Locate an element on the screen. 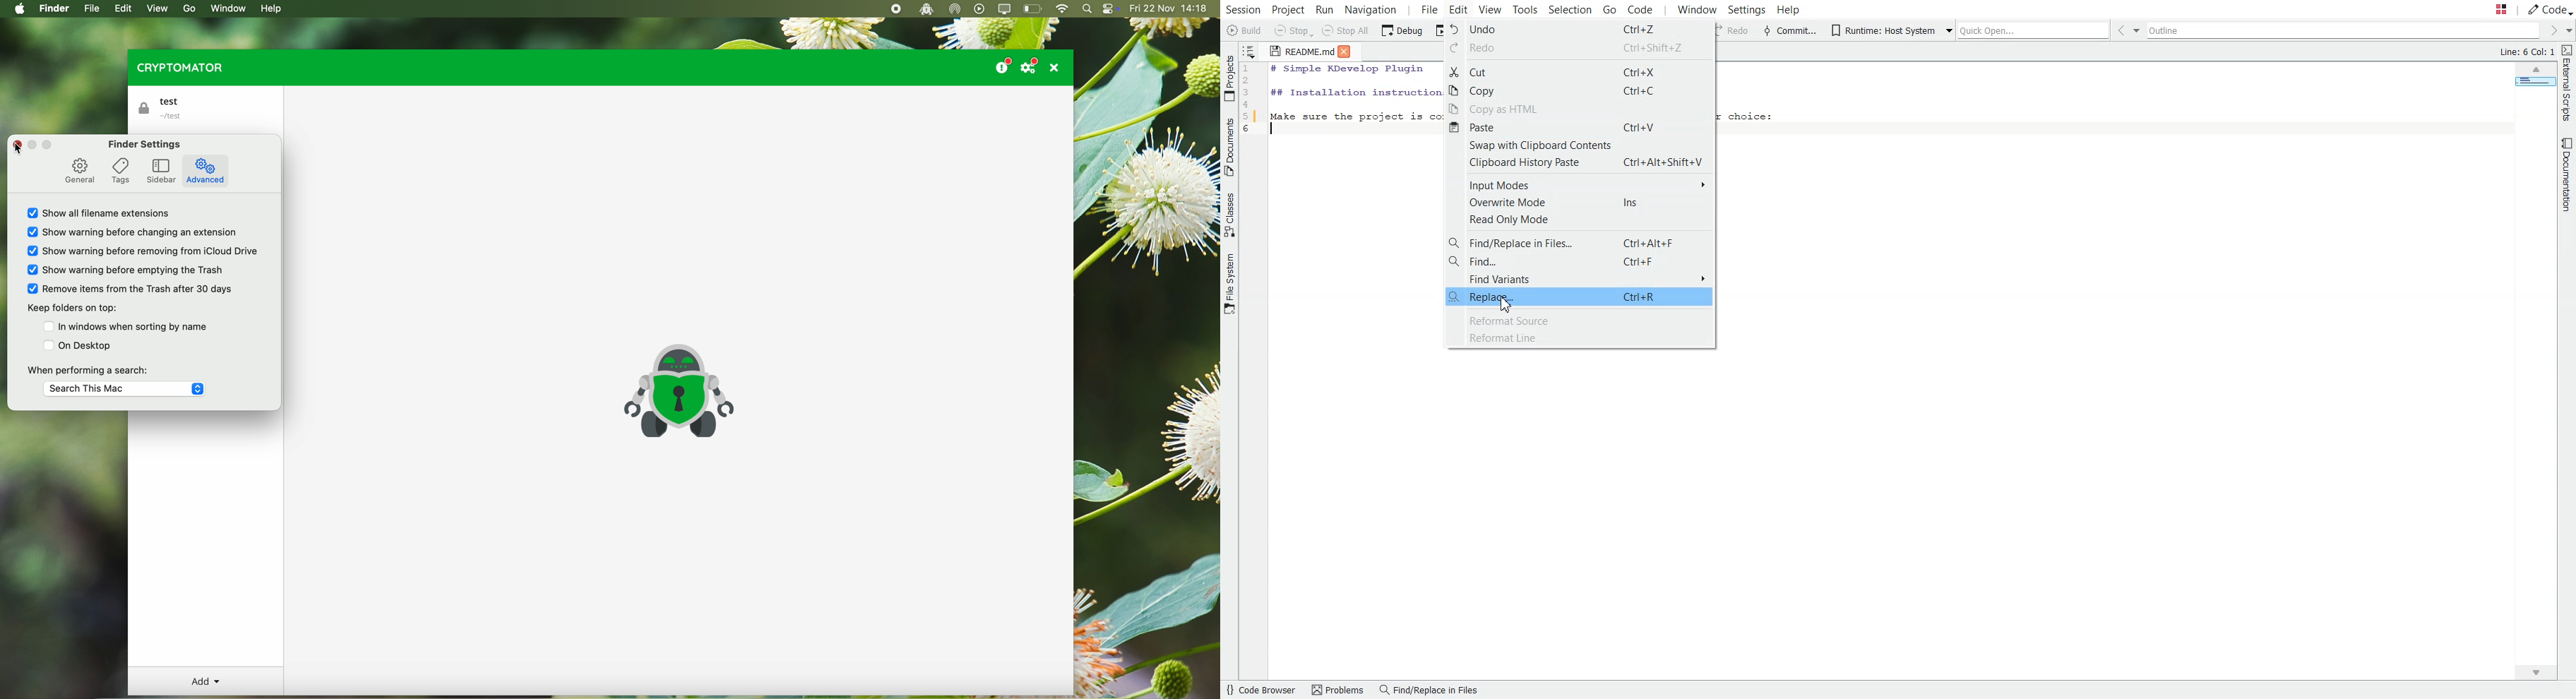 The image size is (2576, 700). tags is located at coordinates (120, 170).